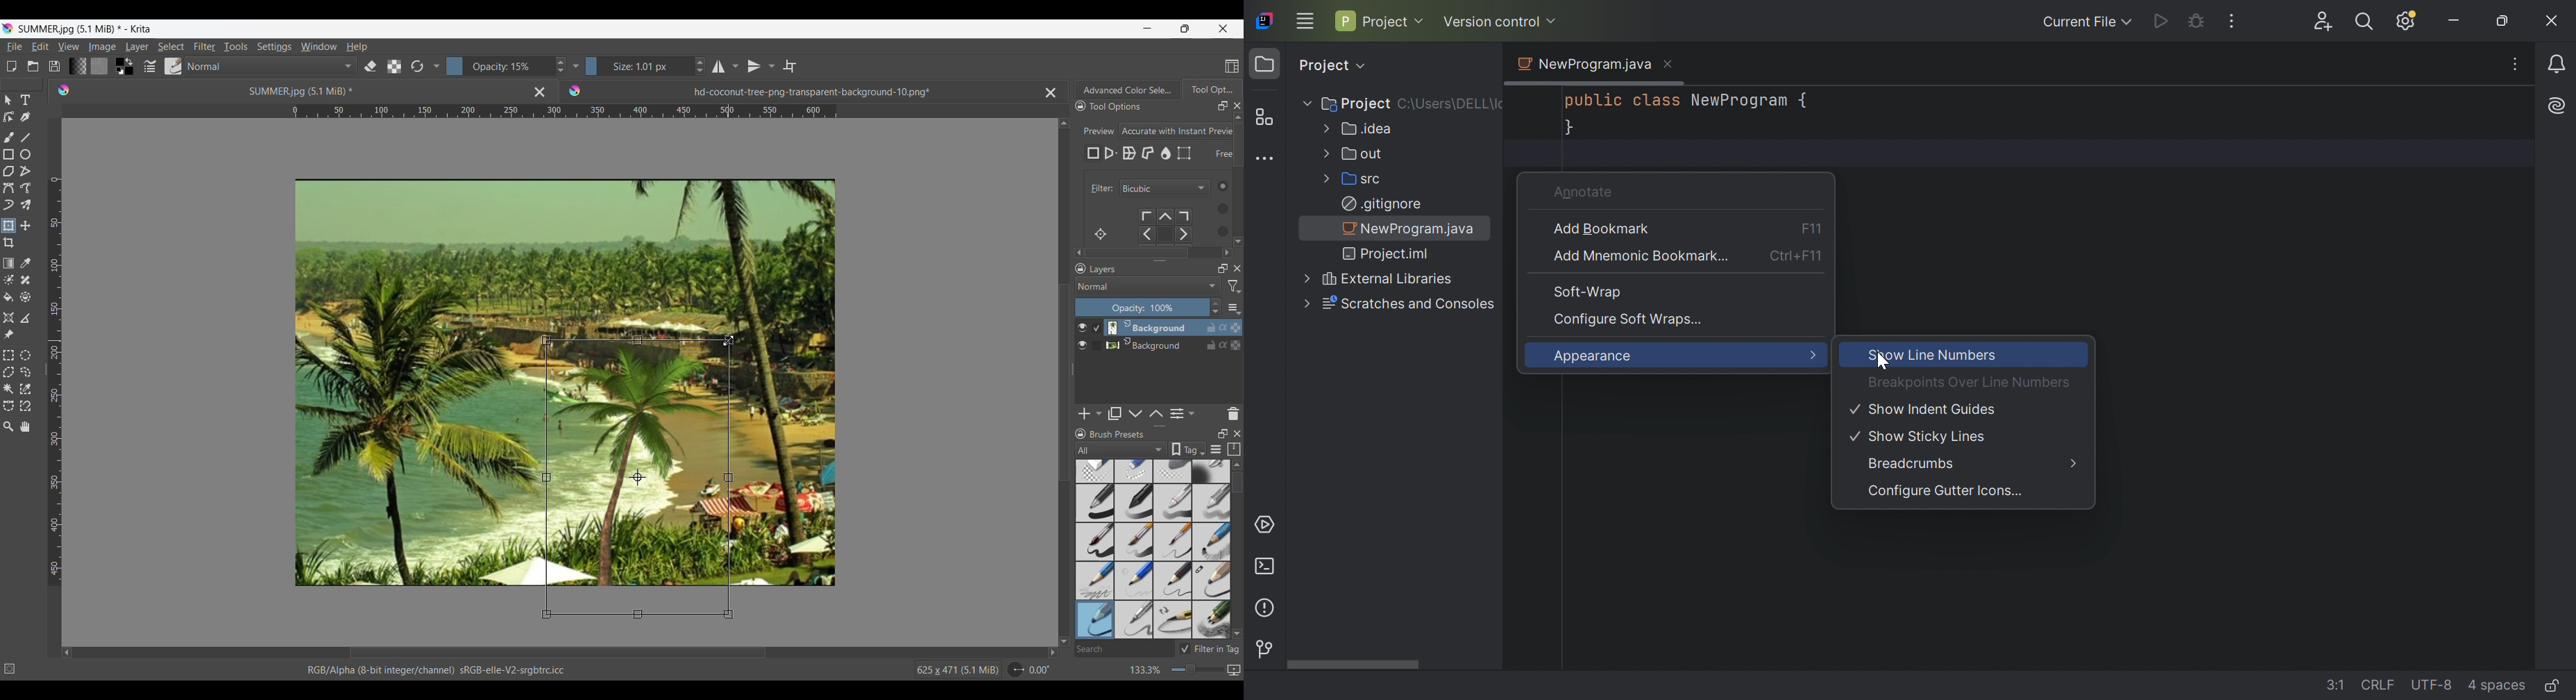  Describe the element at coordinates (1174, 619) in the screenshot. I see `pencil 6 - quick shade` at that location.